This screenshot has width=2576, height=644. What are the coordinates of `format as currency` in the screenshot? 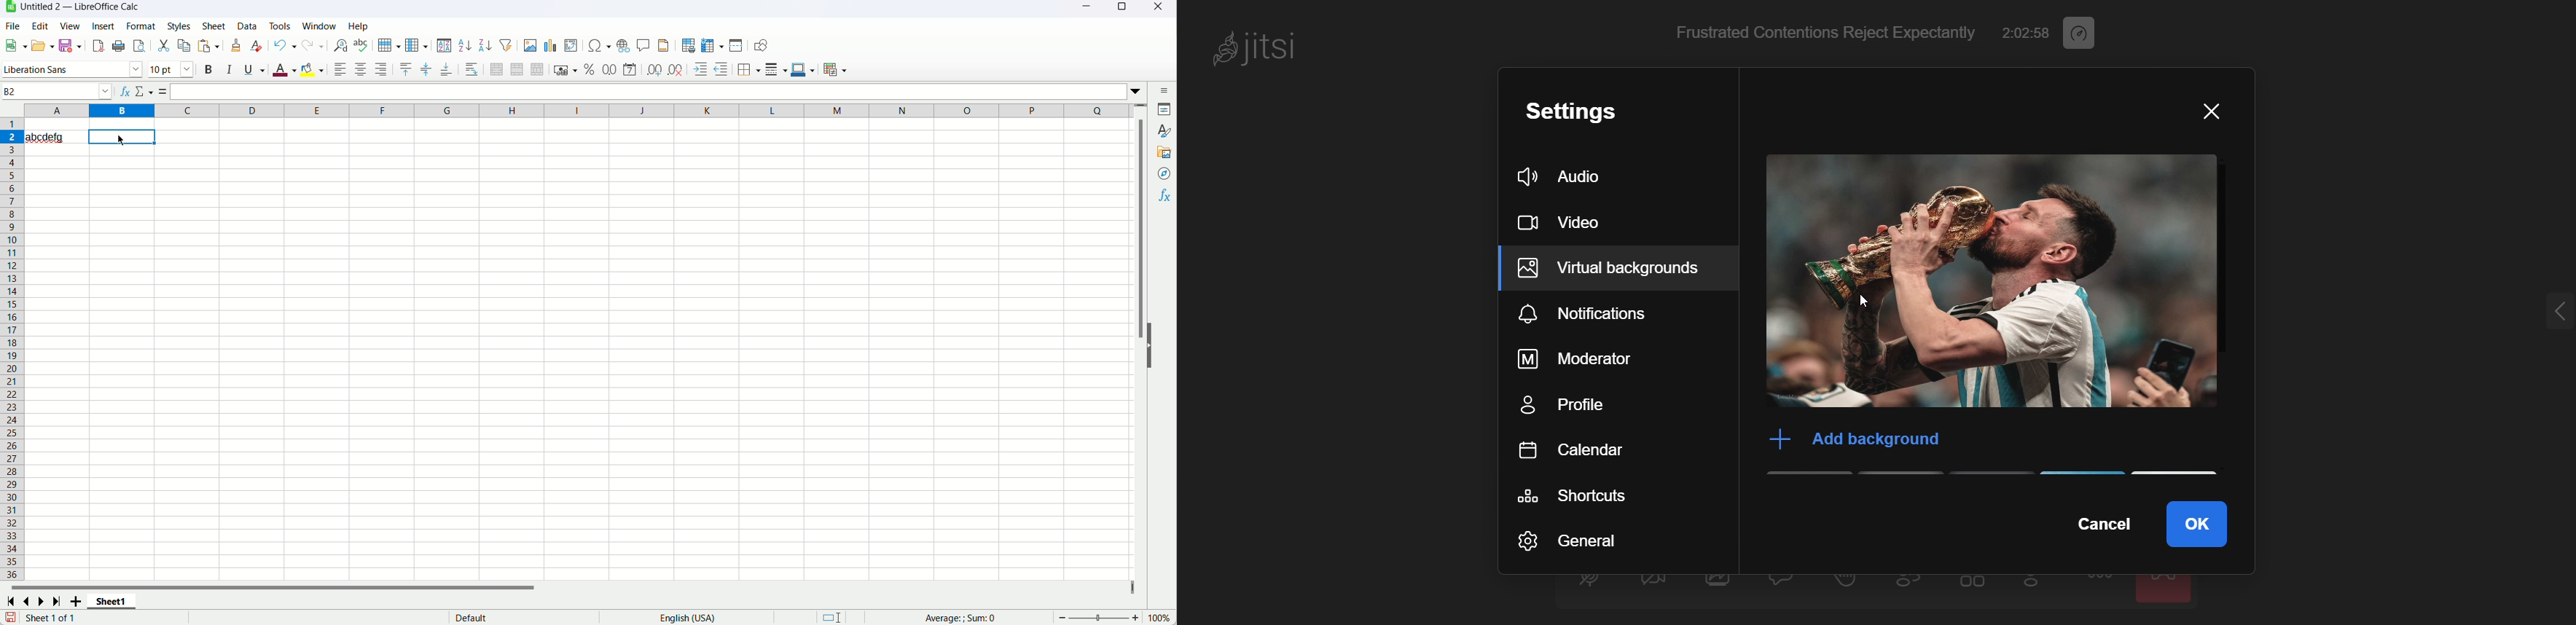 It's located at (565, 70).